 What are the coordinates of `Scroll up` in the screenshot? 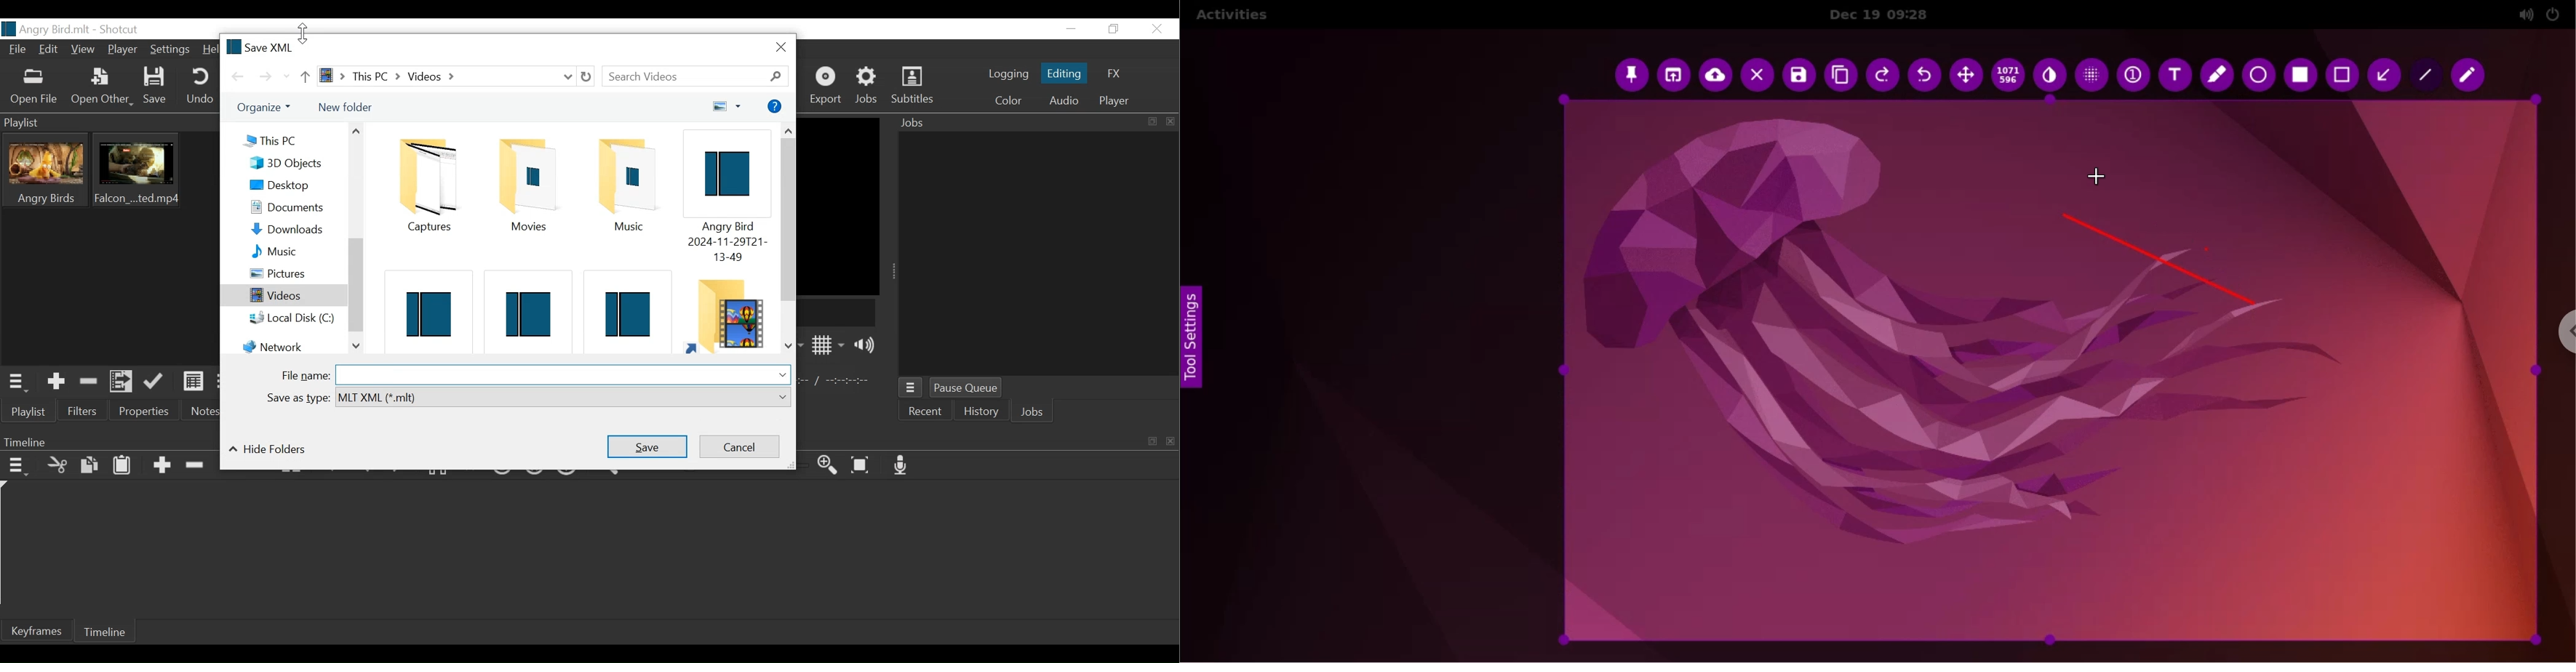 It's located at (355, 131).